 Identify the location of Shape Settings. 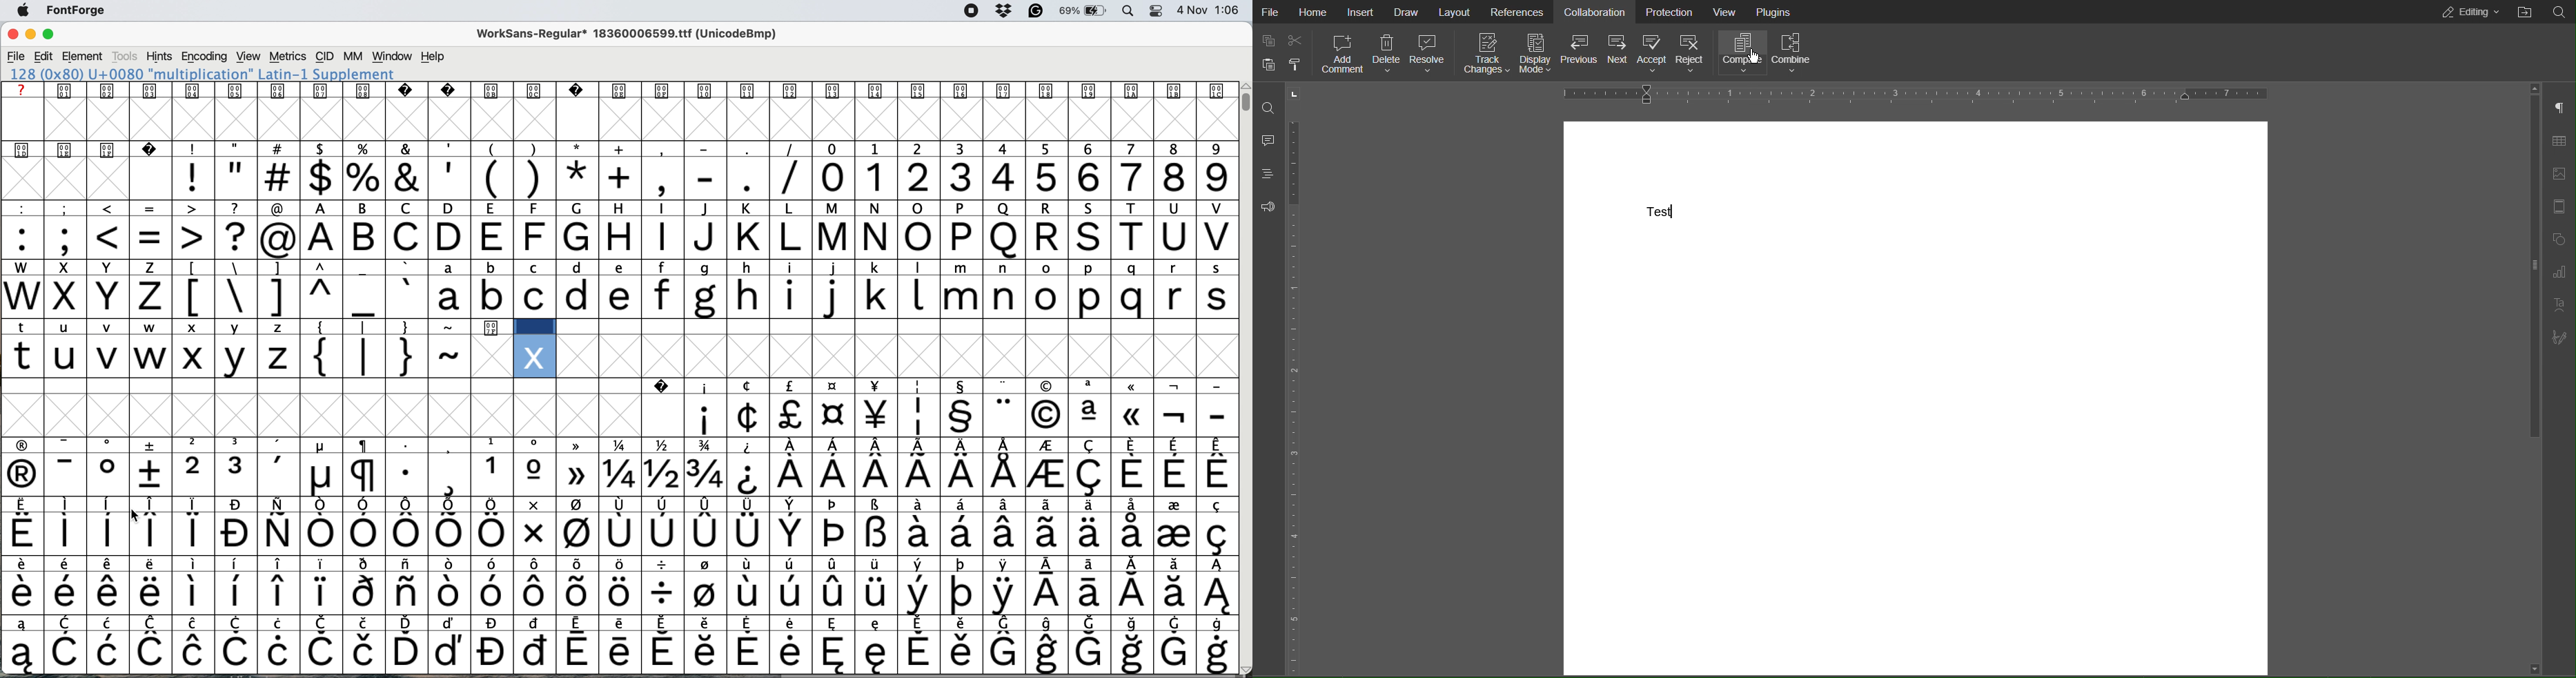
(2559, 238).